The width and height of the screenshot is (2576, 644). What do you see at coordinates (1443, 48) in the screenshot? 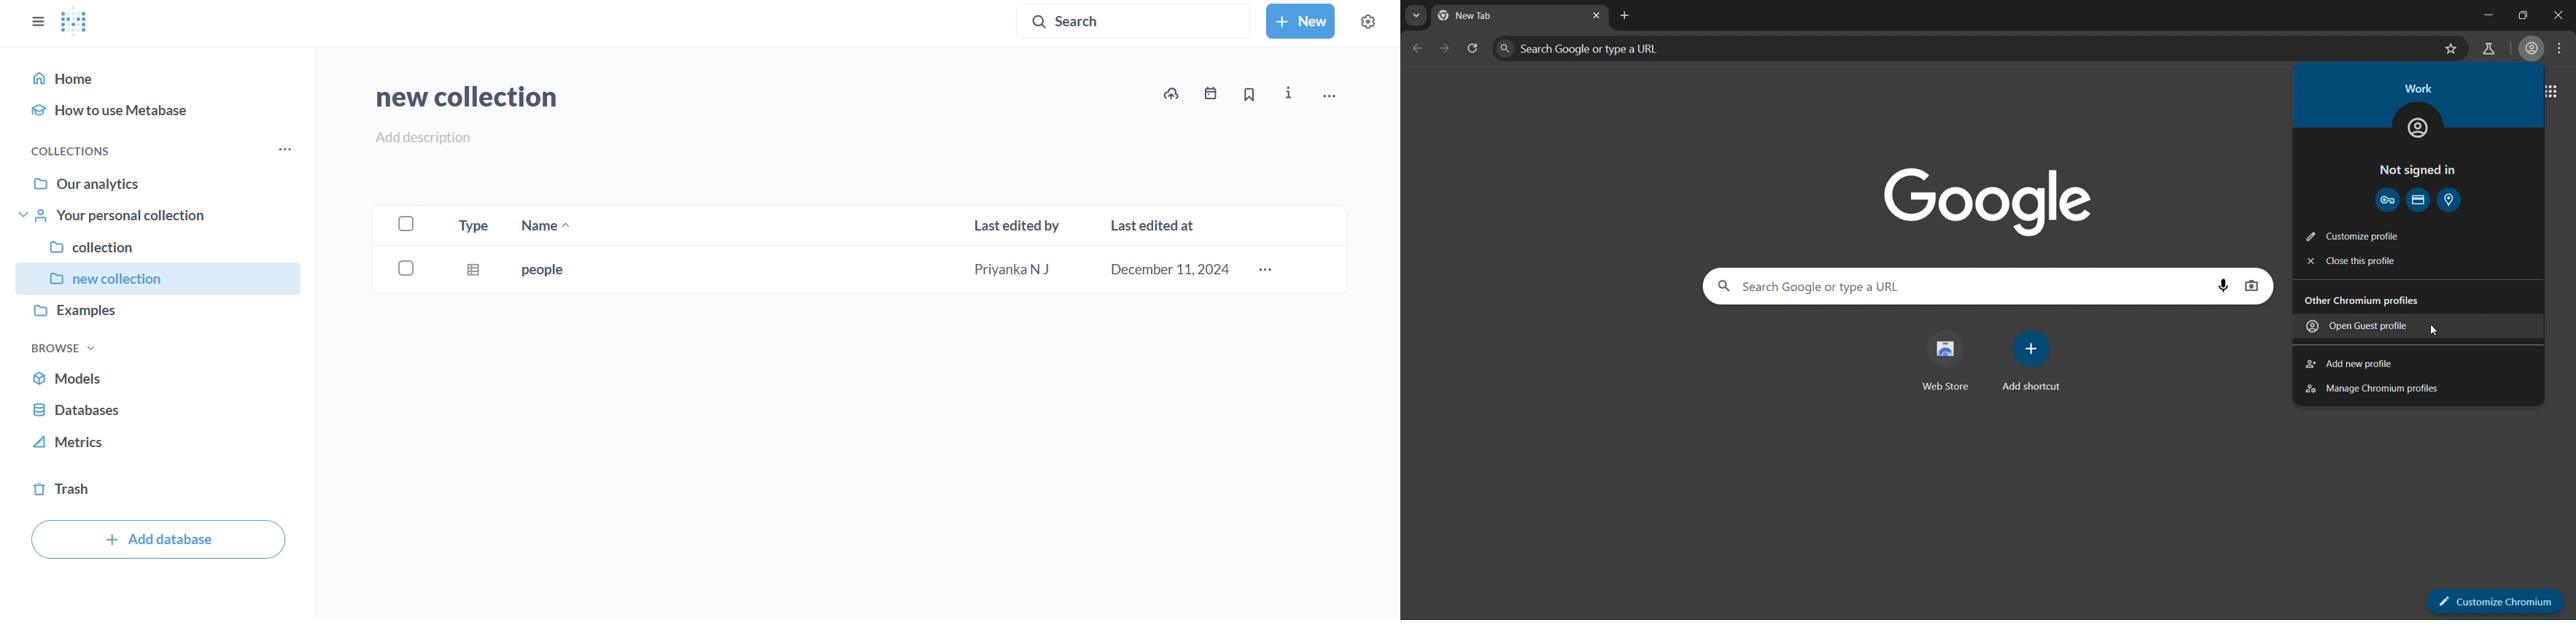
I see `reload ` at bounding box center [1443, 48].